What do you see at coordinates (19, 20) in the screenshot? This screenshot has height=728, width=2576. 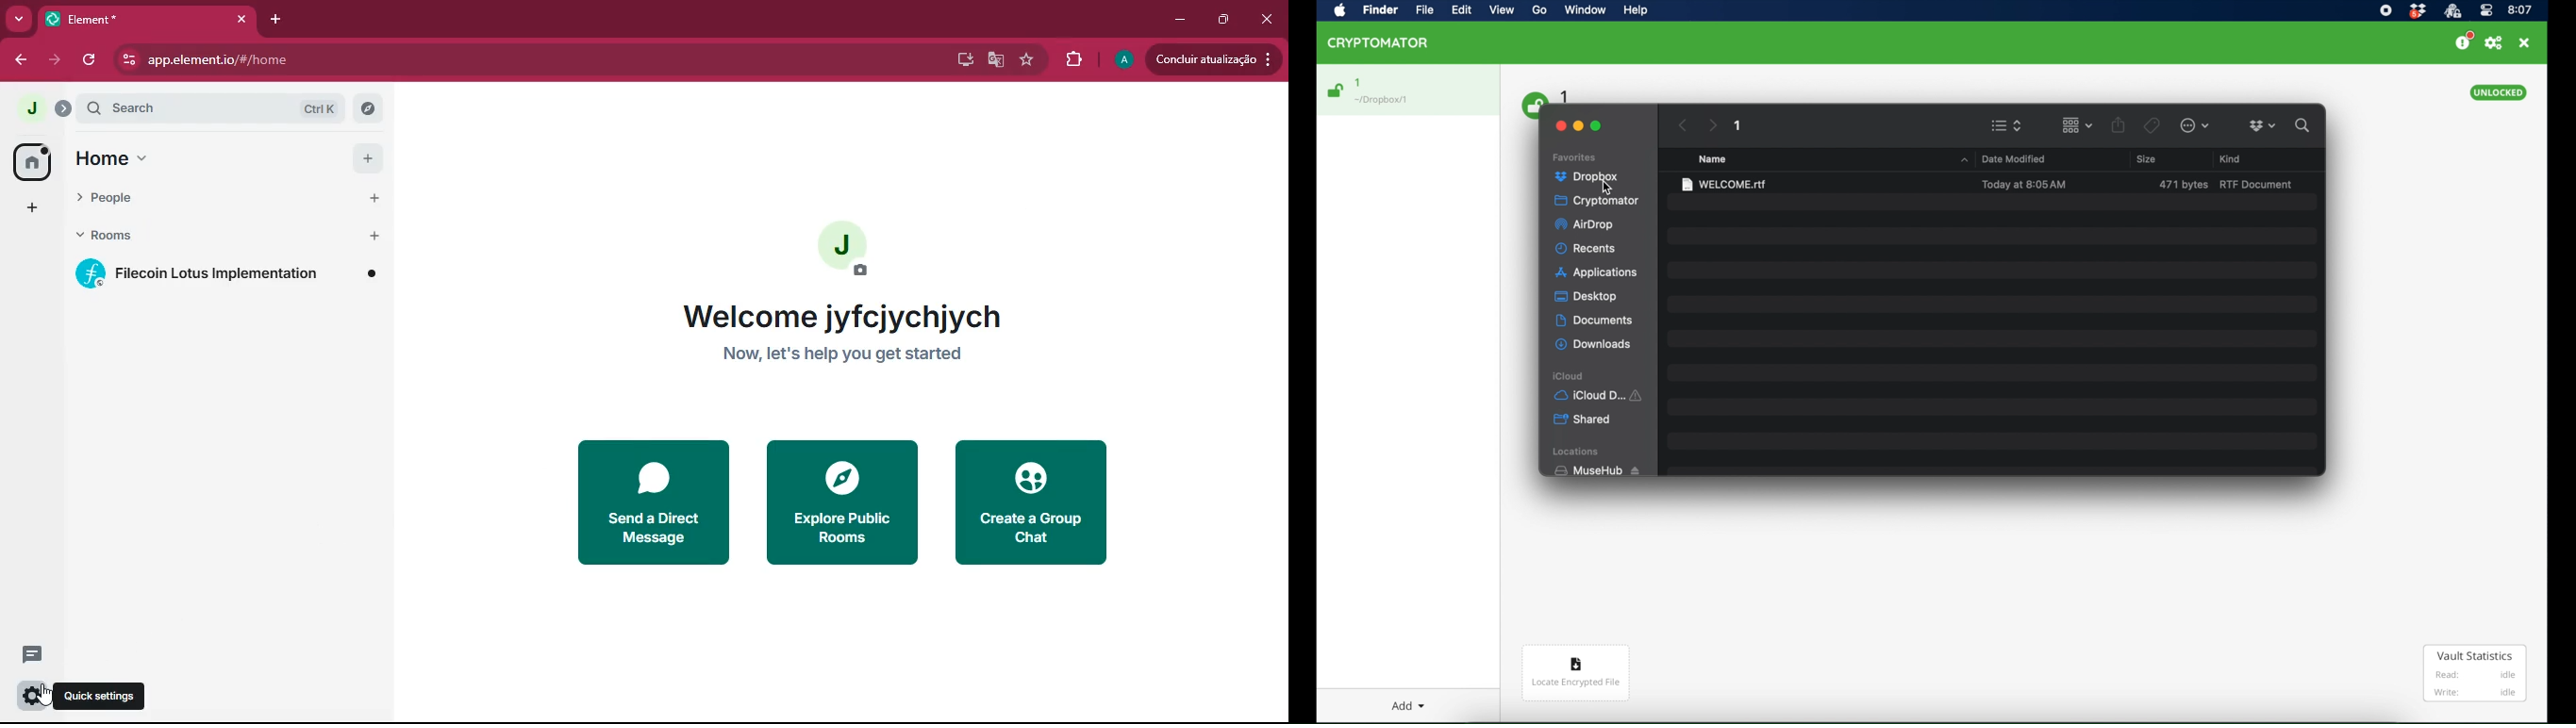 I see `search tabs` at bounding box center [19, 20].